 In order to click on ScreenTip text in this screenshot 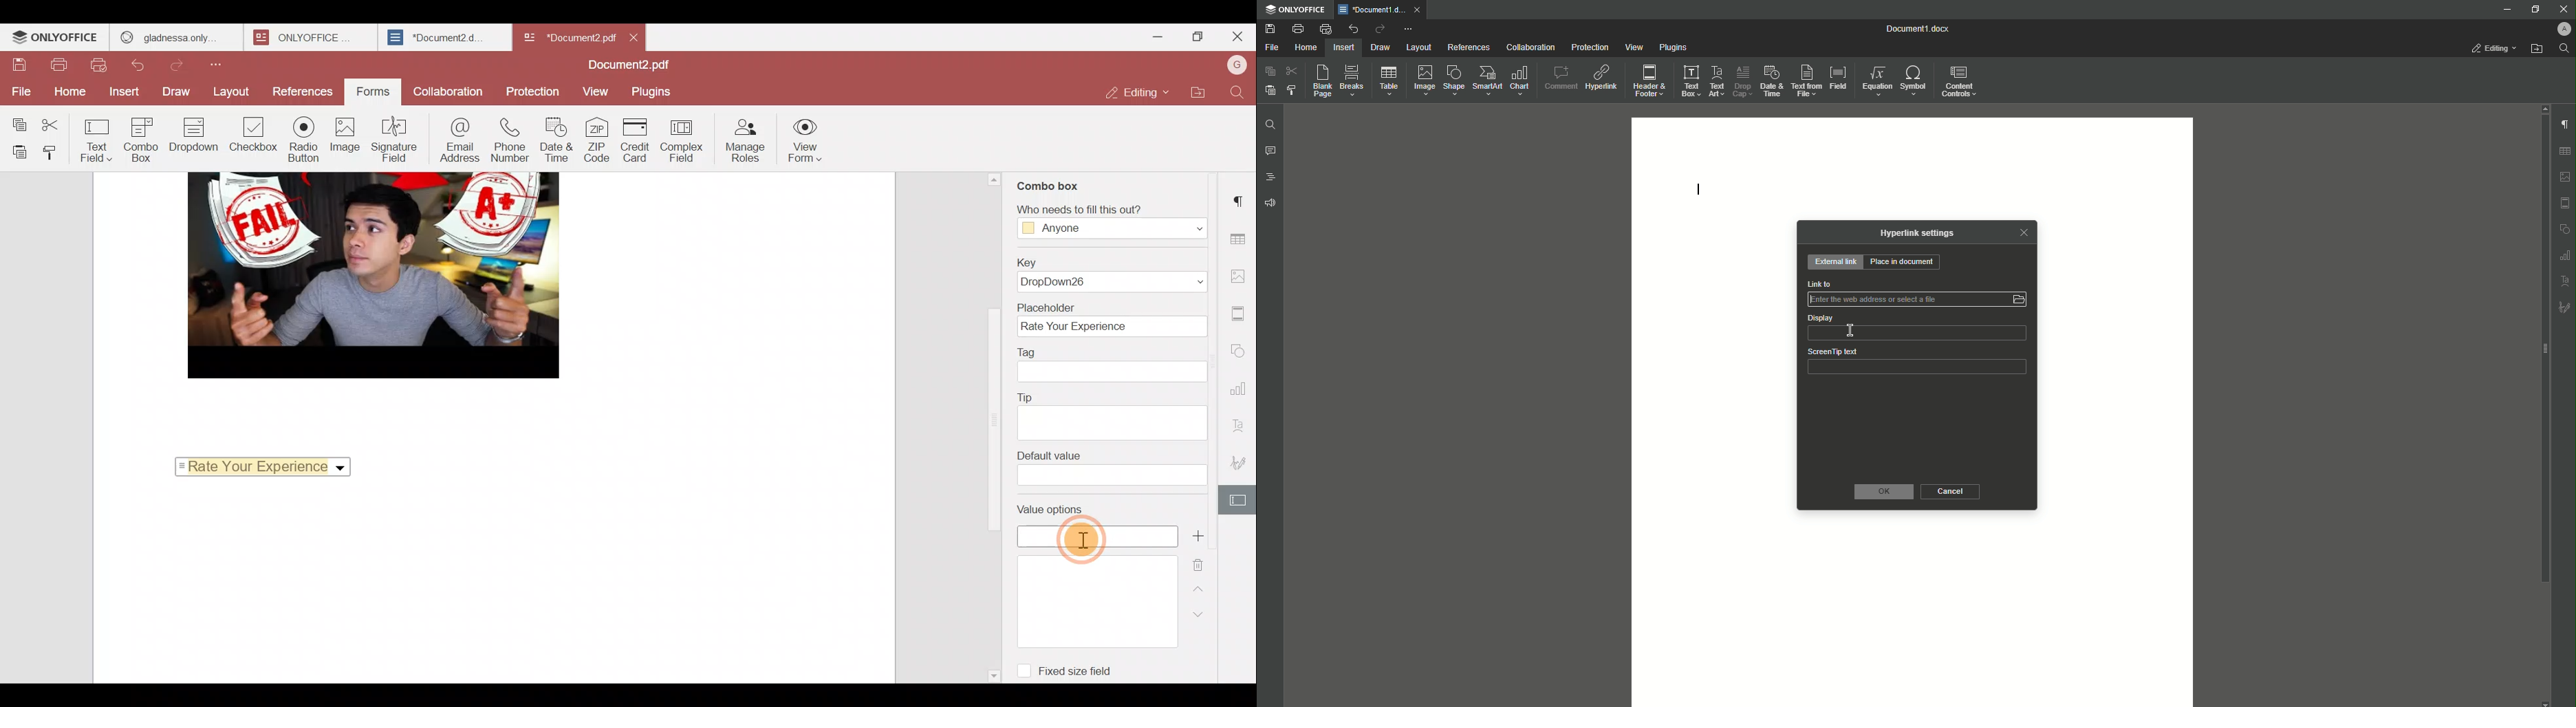, I will do `click(1918, 369)`.